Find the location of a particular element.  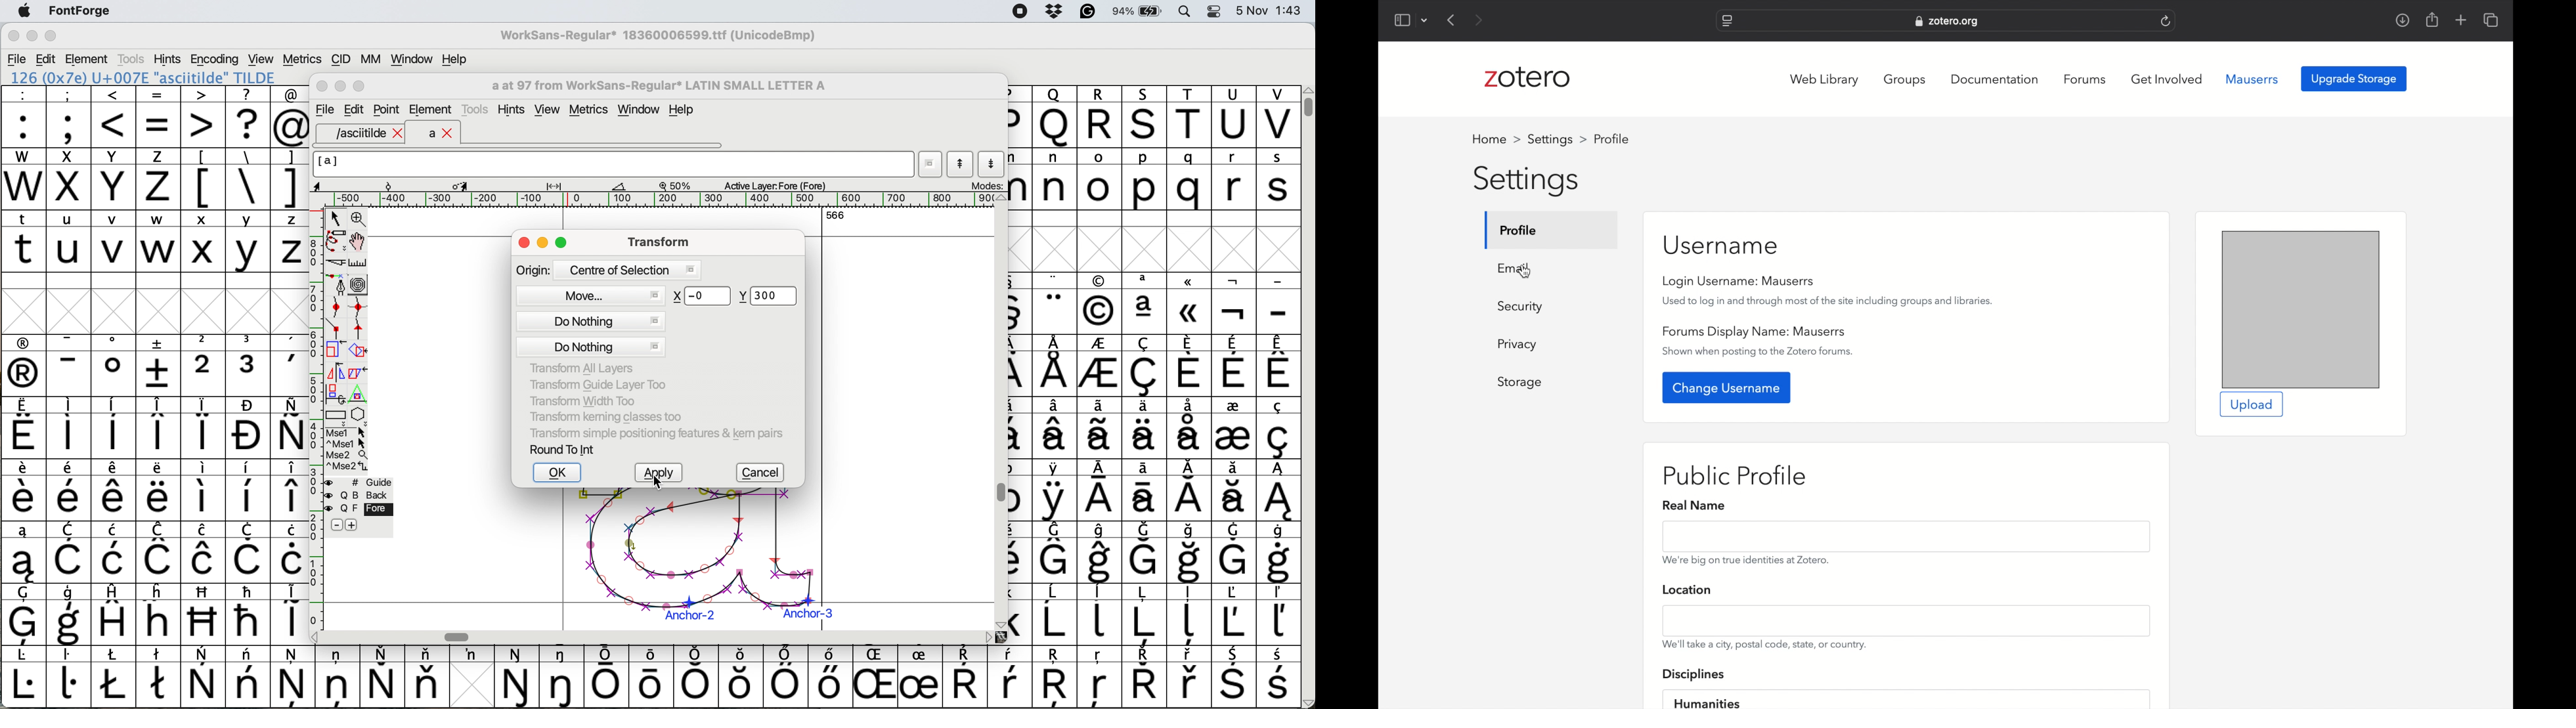

: is located at coordinates (24, 117).